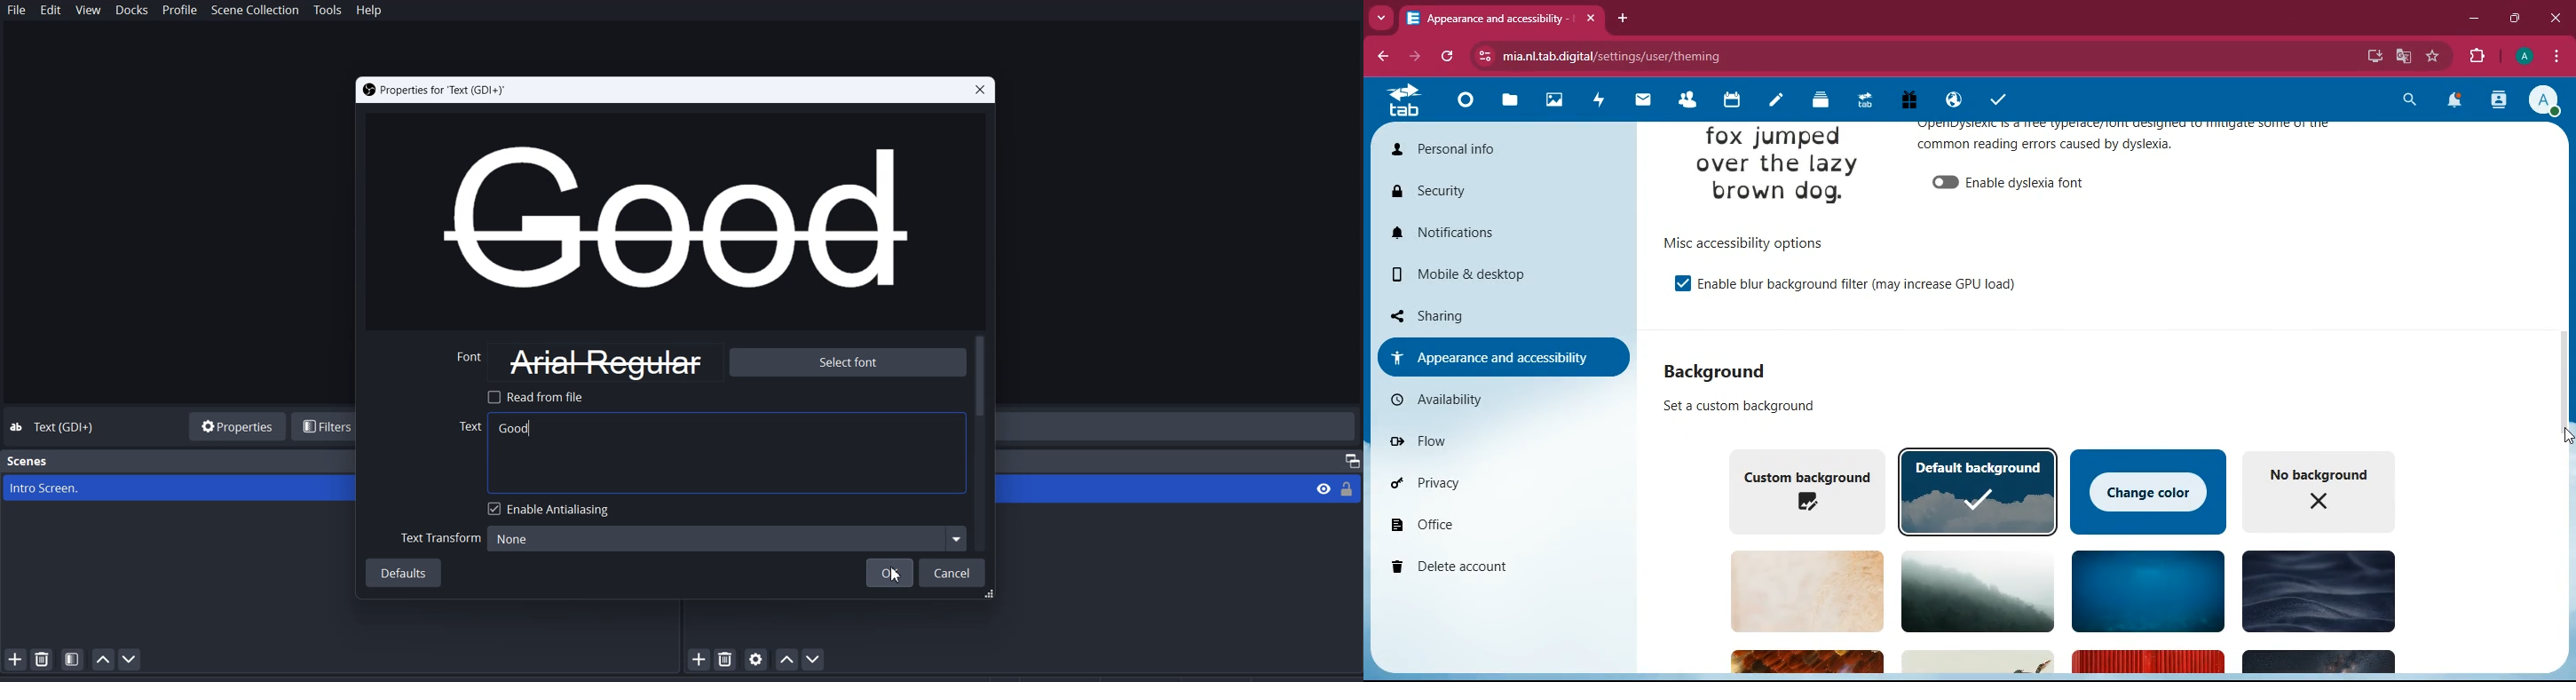 The image size is (2576, 700). What do you see at coordinates (43, 659) in the screenshot?
I see `Remove Selected Scene` at bounding box center [43, 659].